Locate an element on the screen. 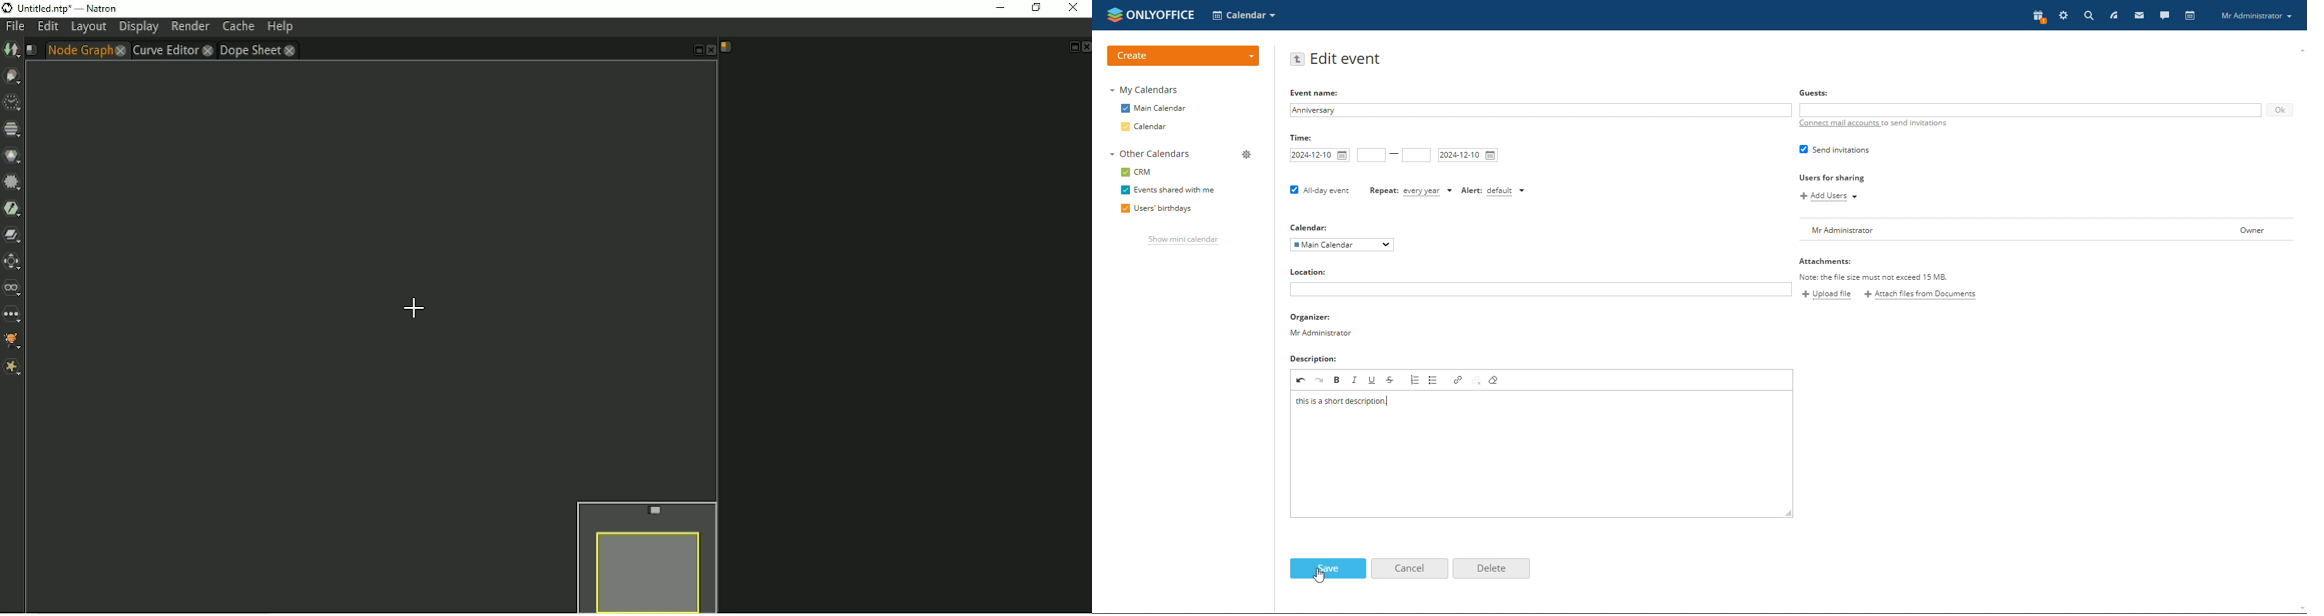 The image size is (2324, 616). talk is located at coordinates (2164, 15).